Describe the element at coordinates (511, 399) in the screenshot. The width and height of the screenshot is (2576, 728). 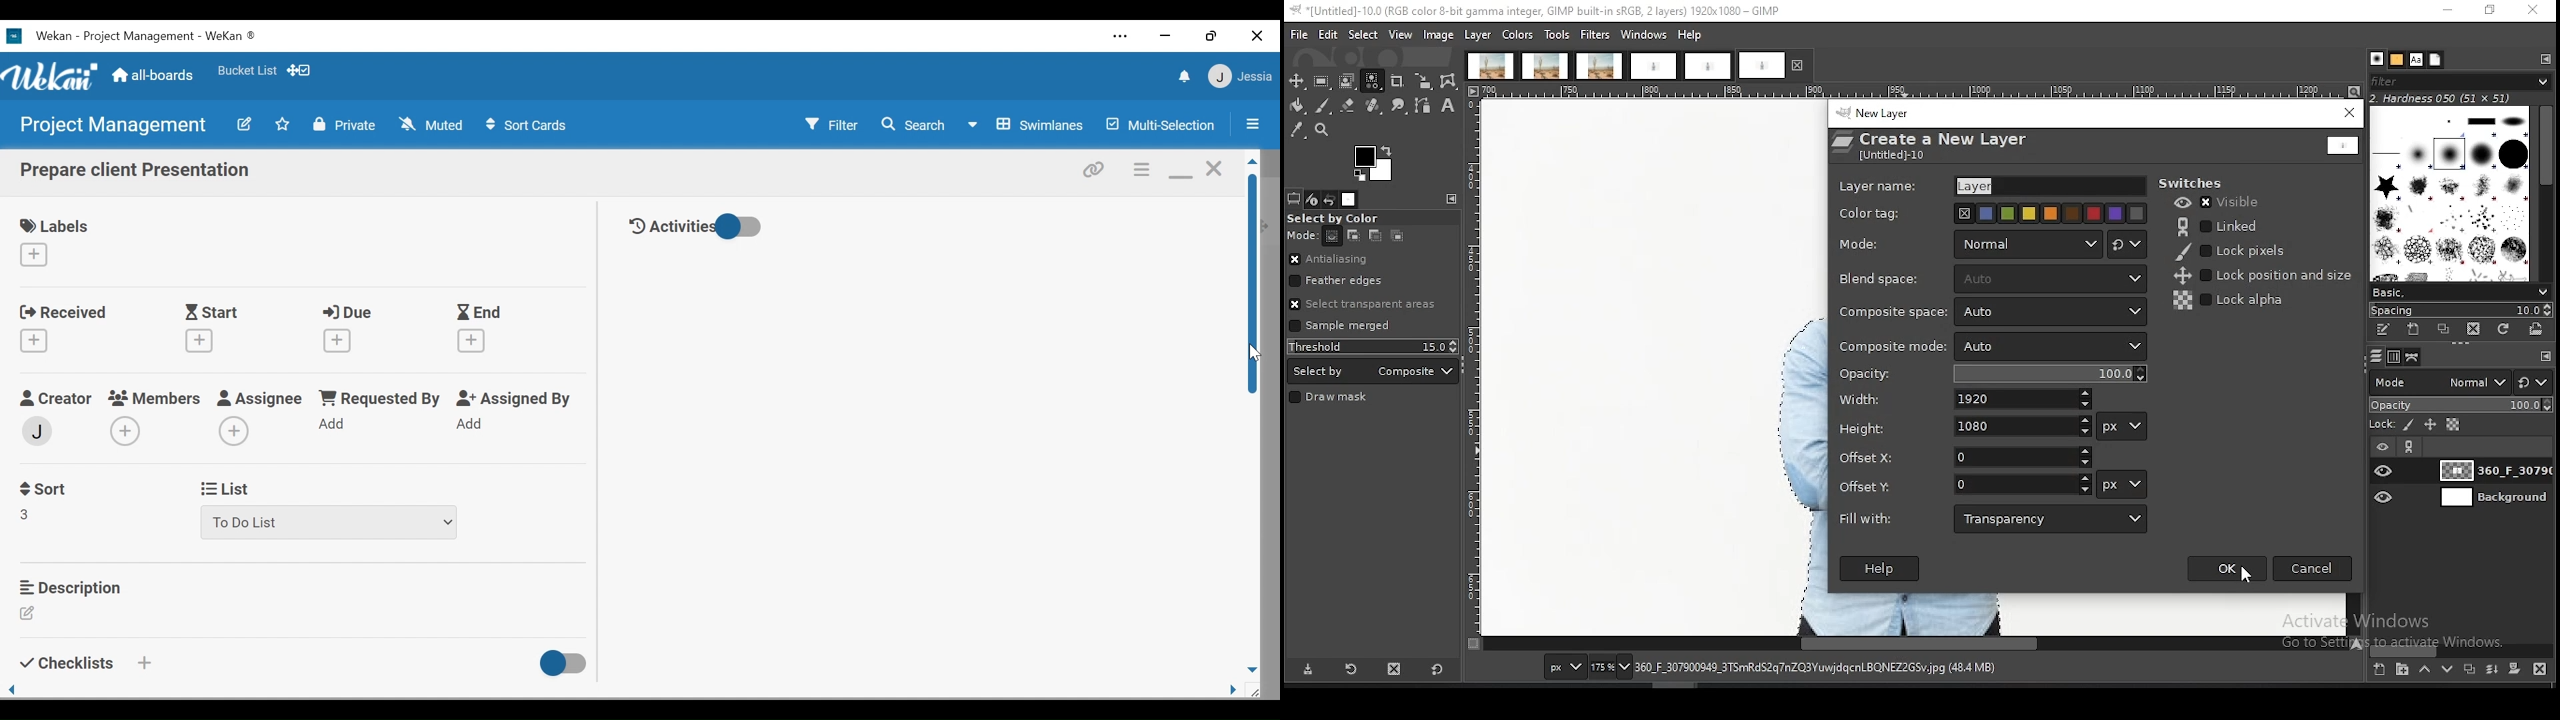
I see `Assigned By` at that location.